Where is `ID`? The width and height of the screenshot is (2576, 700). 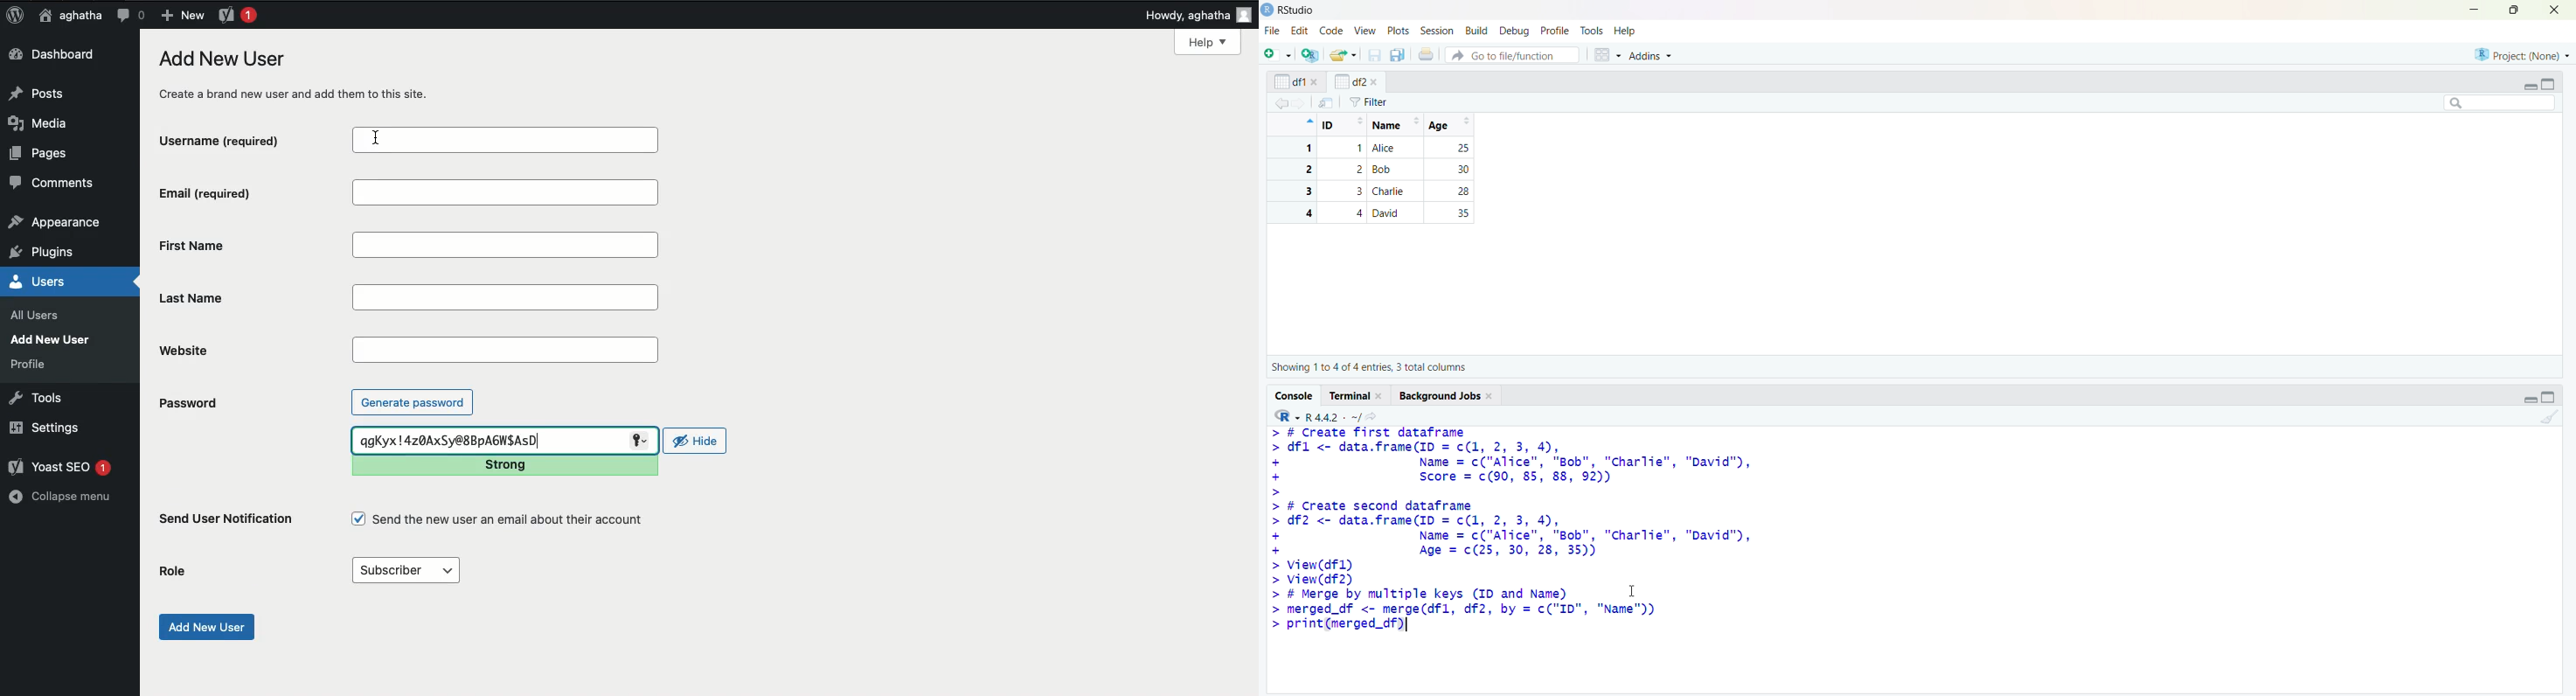 ID is located at coordinates (1343, 125).